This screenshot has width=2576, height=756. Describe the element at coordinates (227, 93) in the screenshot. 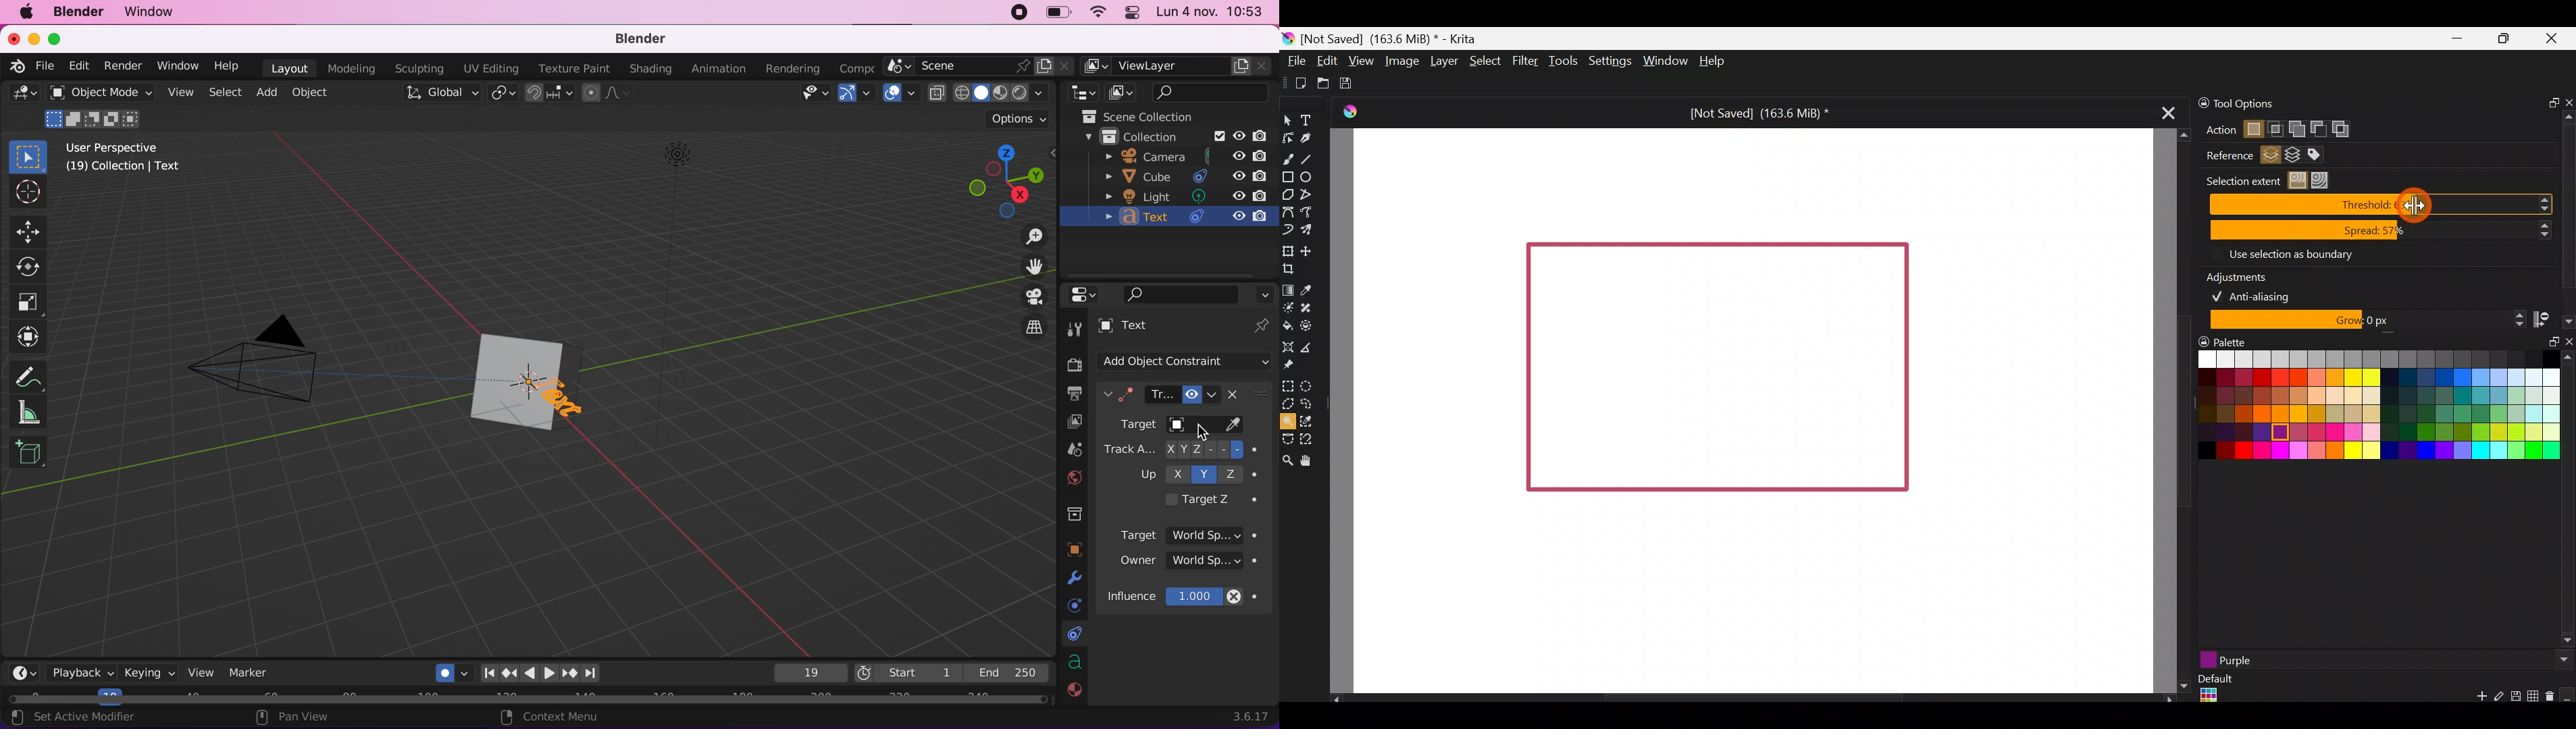

I see `select` at that location.